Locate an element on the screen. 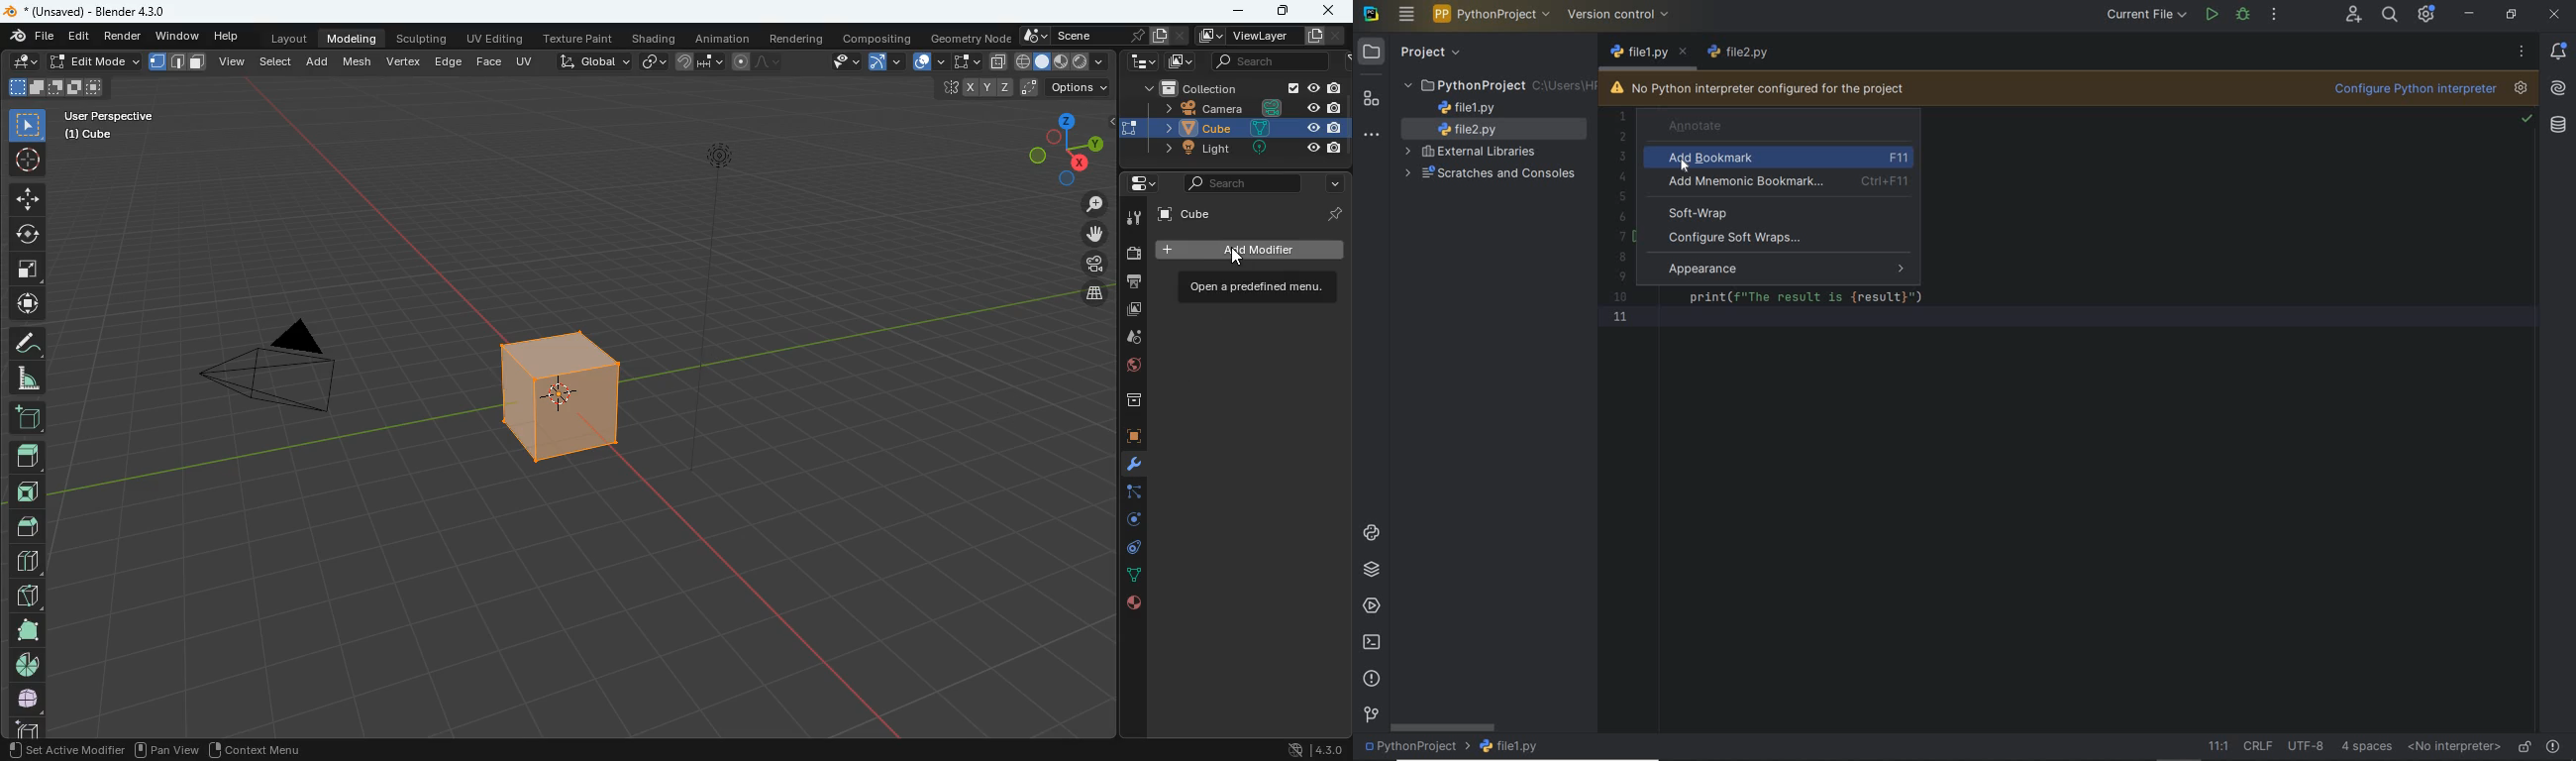  light is located at coordinates (1245, 150).